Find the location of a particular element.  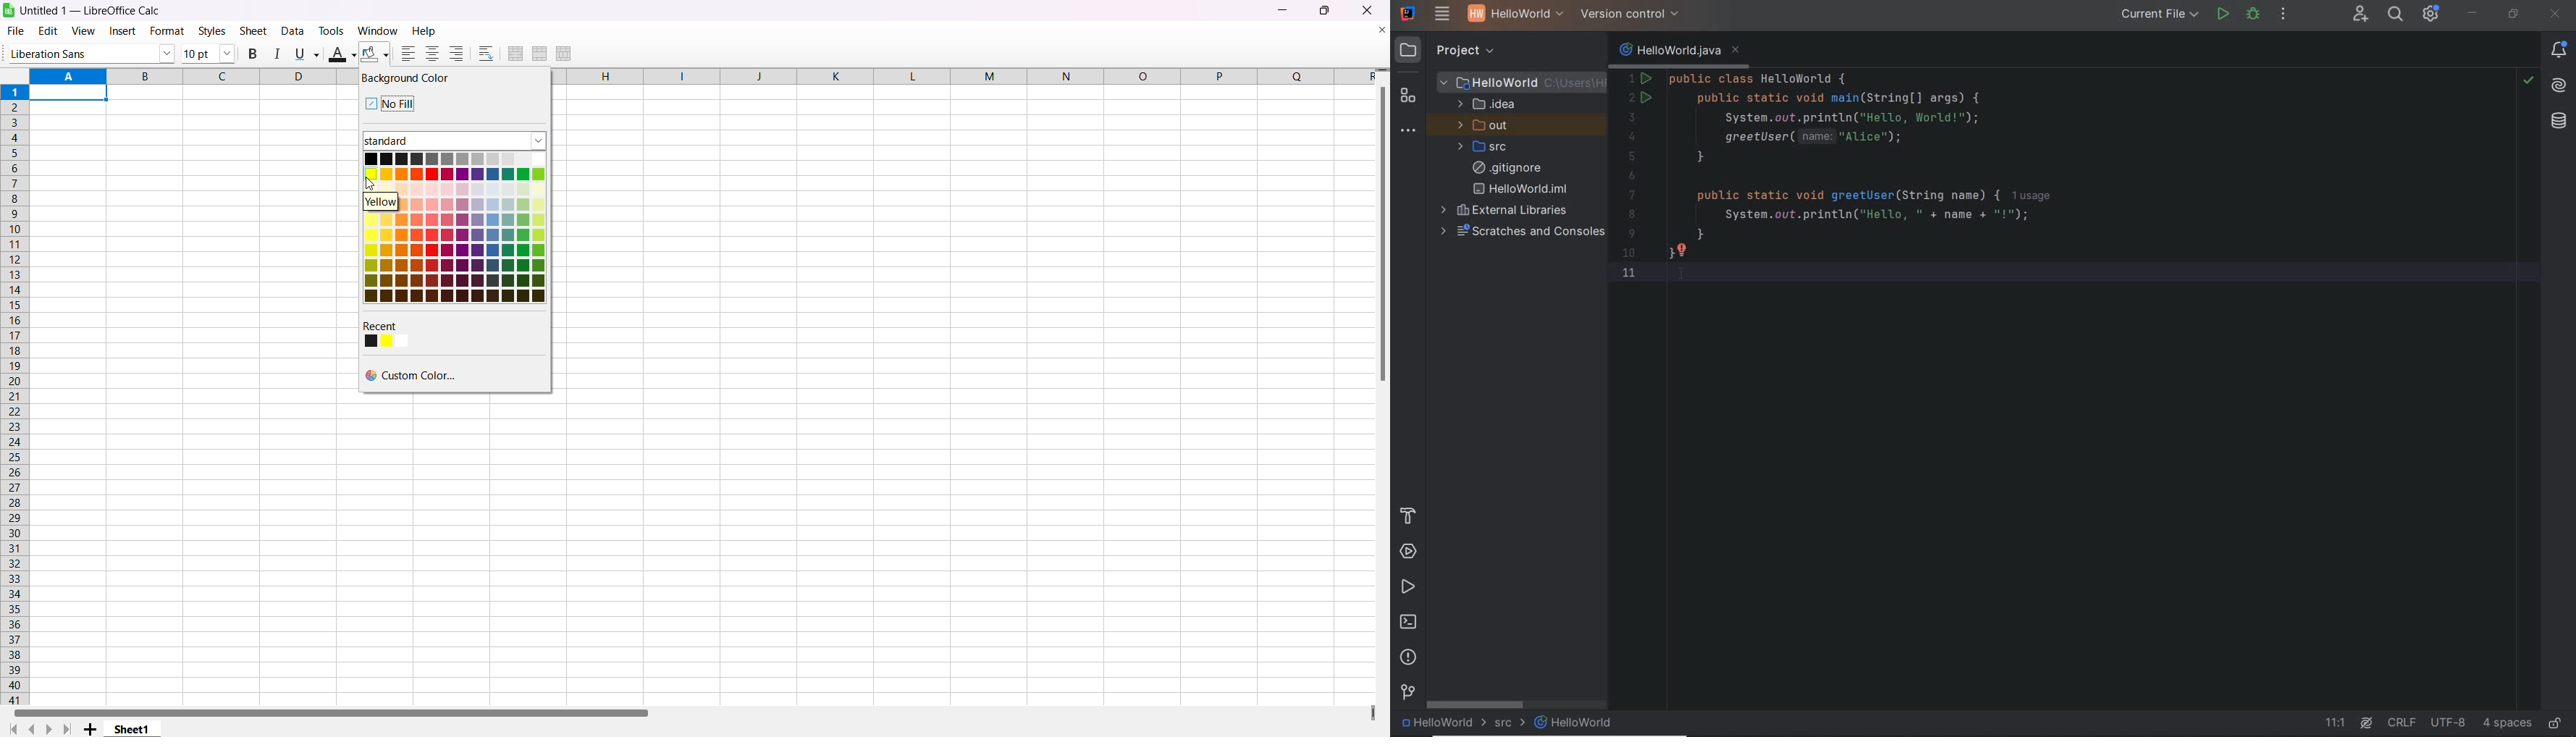

unmerge is located at coordinates (564, 55).